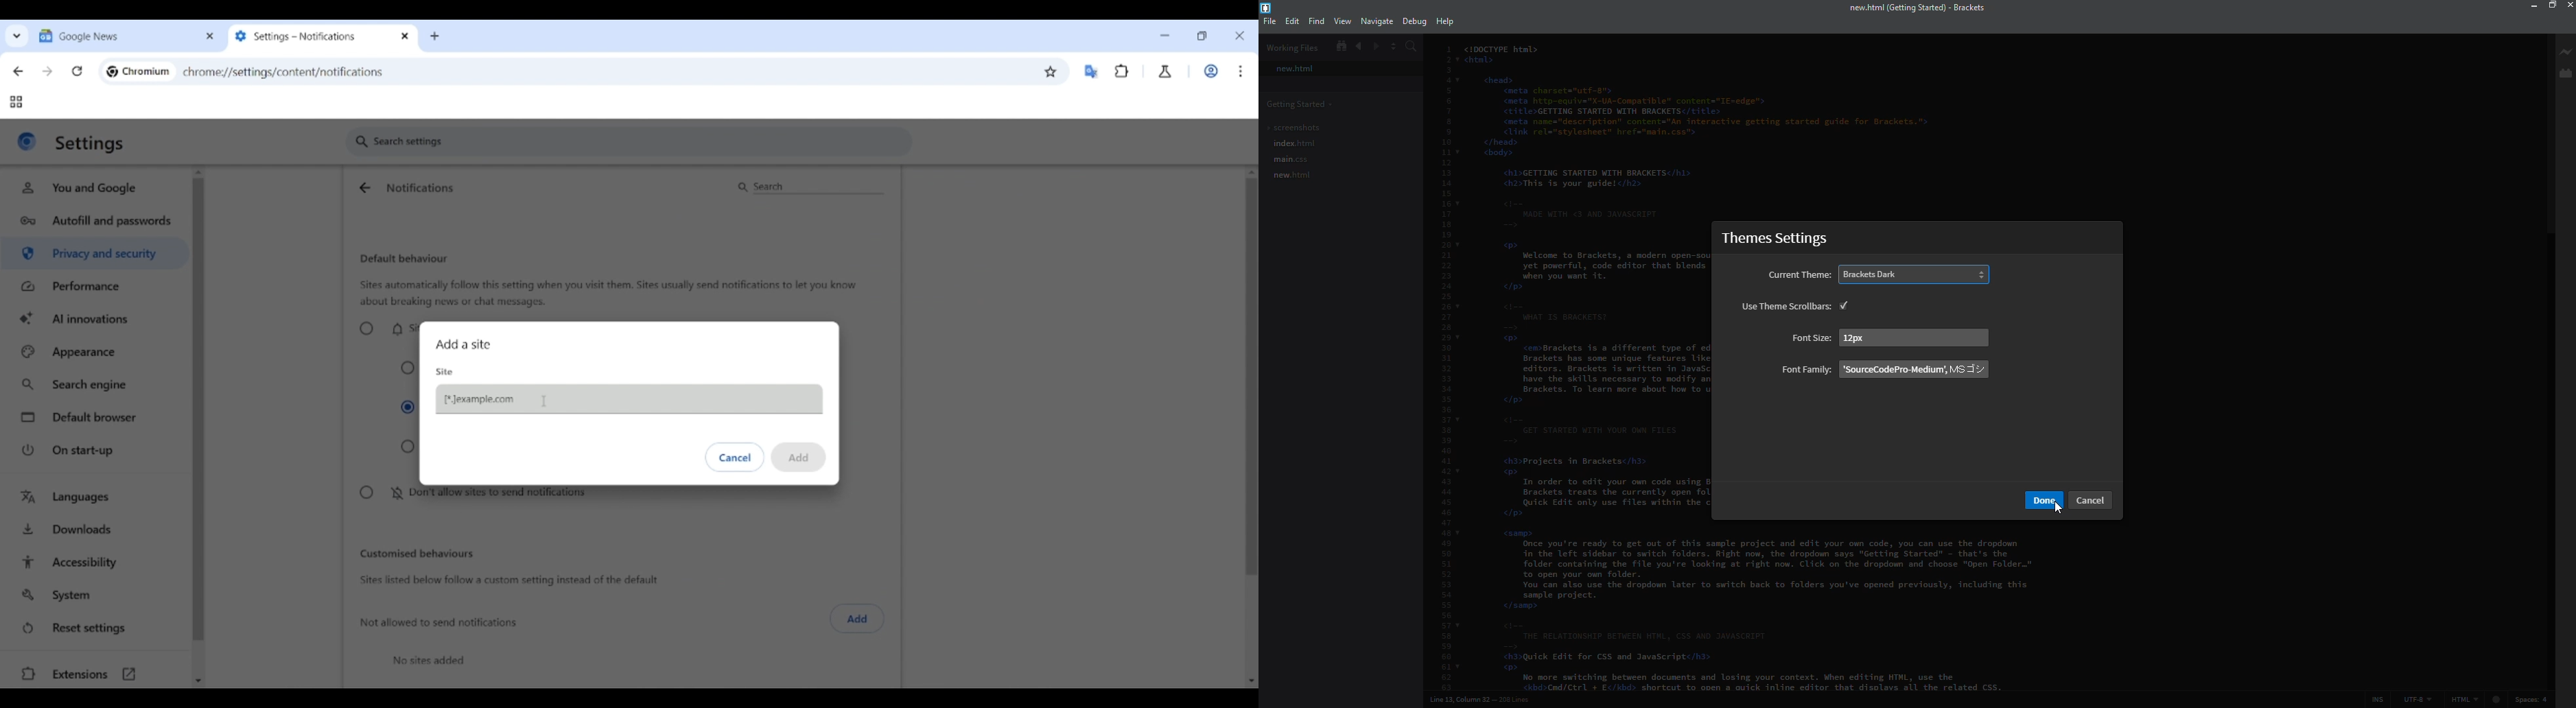 This screenshot has width=2576, height=728. Describe the element at coordinates (97, 222) in the screenshot. I see `Autofill and passwords` at that location.